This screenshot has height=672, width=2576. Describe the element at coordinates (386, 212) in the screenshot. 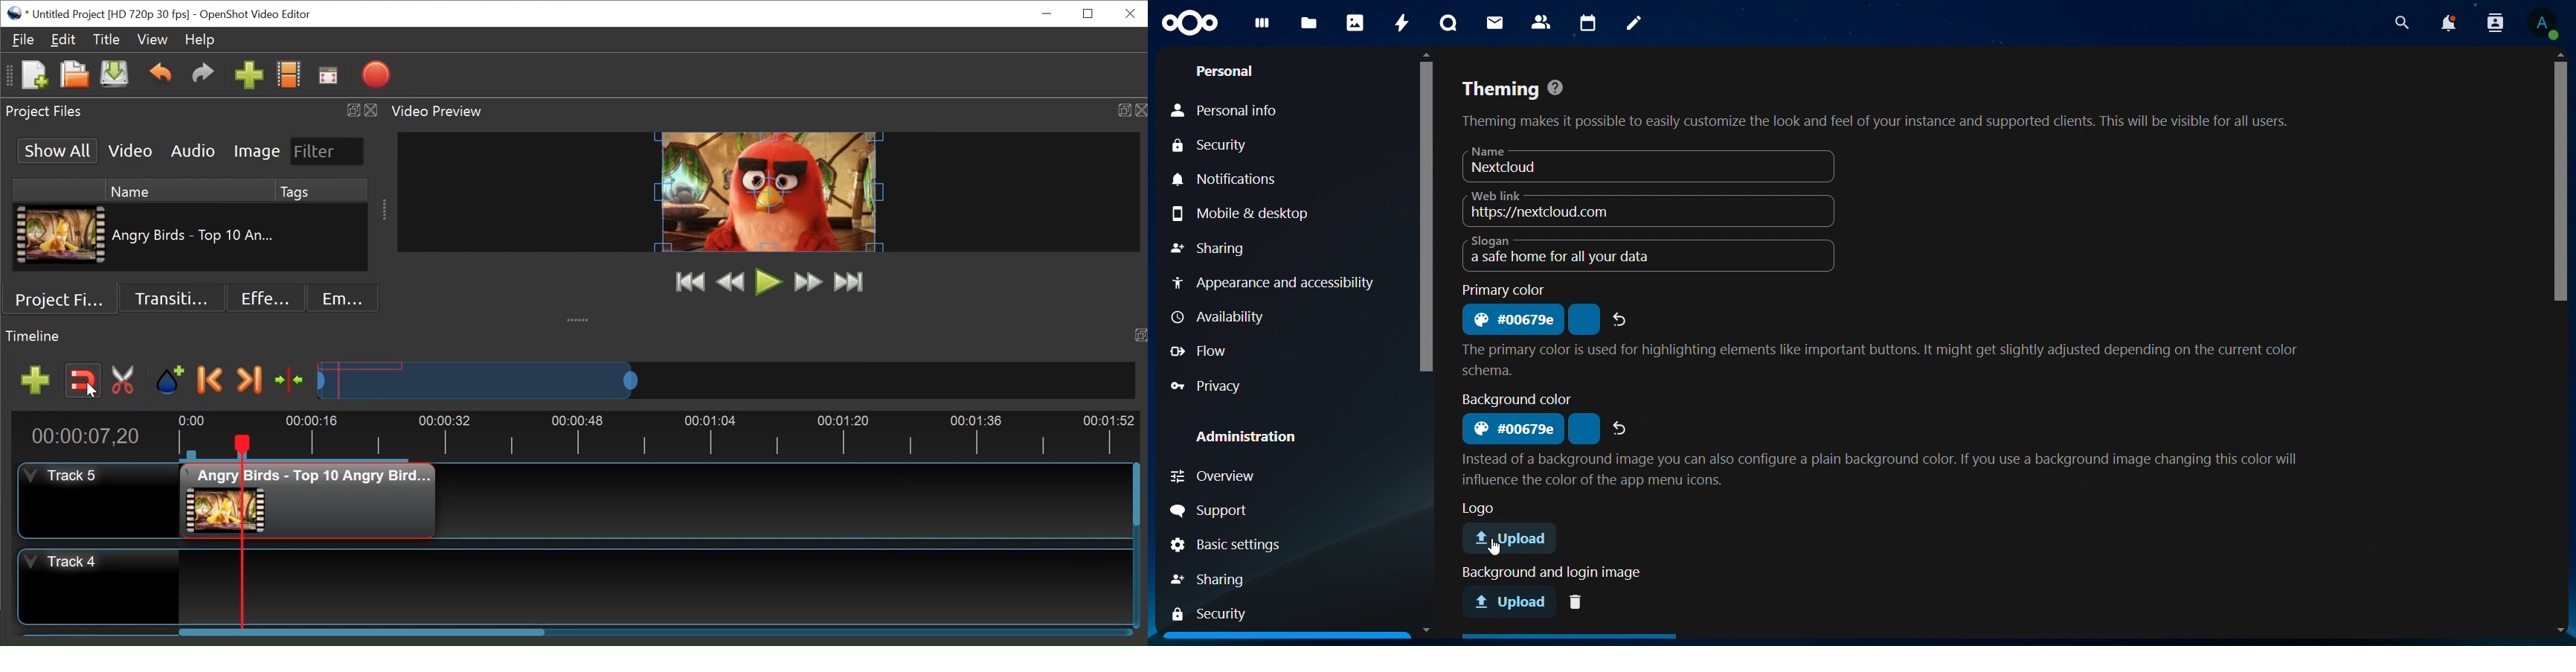

I see `drag handle` at that location.